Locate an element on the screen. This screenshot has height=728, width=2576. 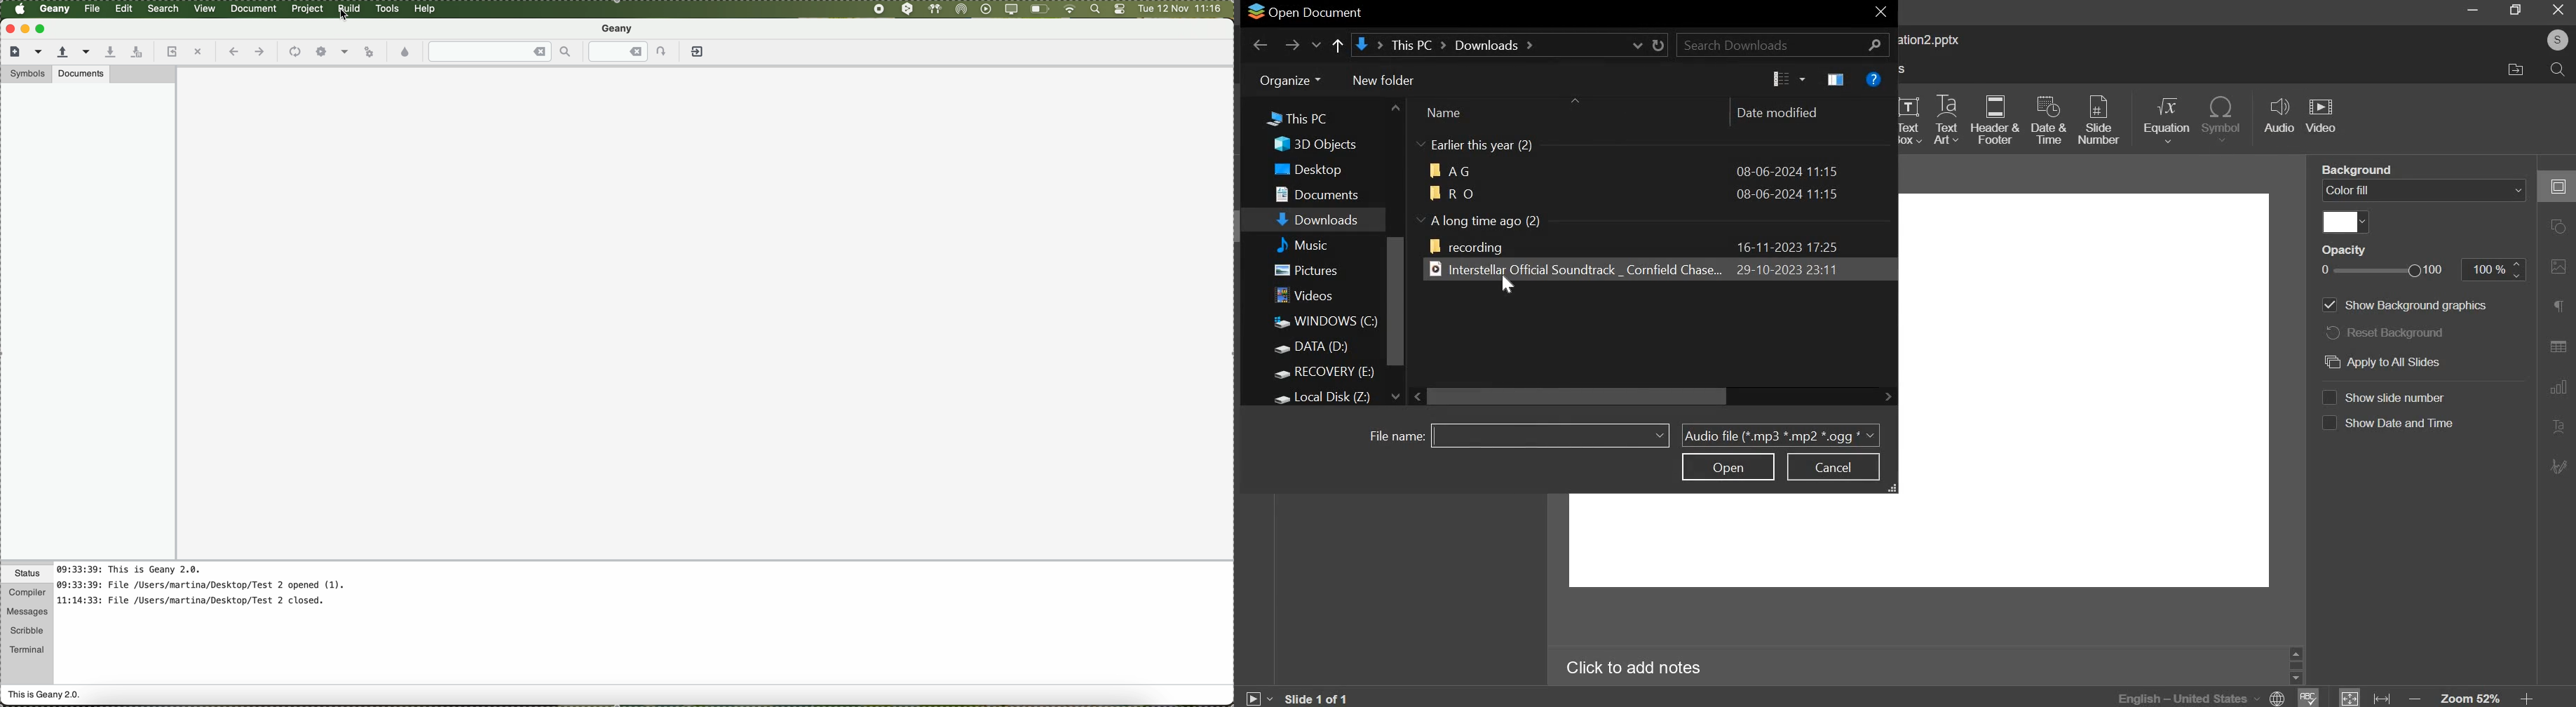
date & time is located at coordinates (2049, 119).